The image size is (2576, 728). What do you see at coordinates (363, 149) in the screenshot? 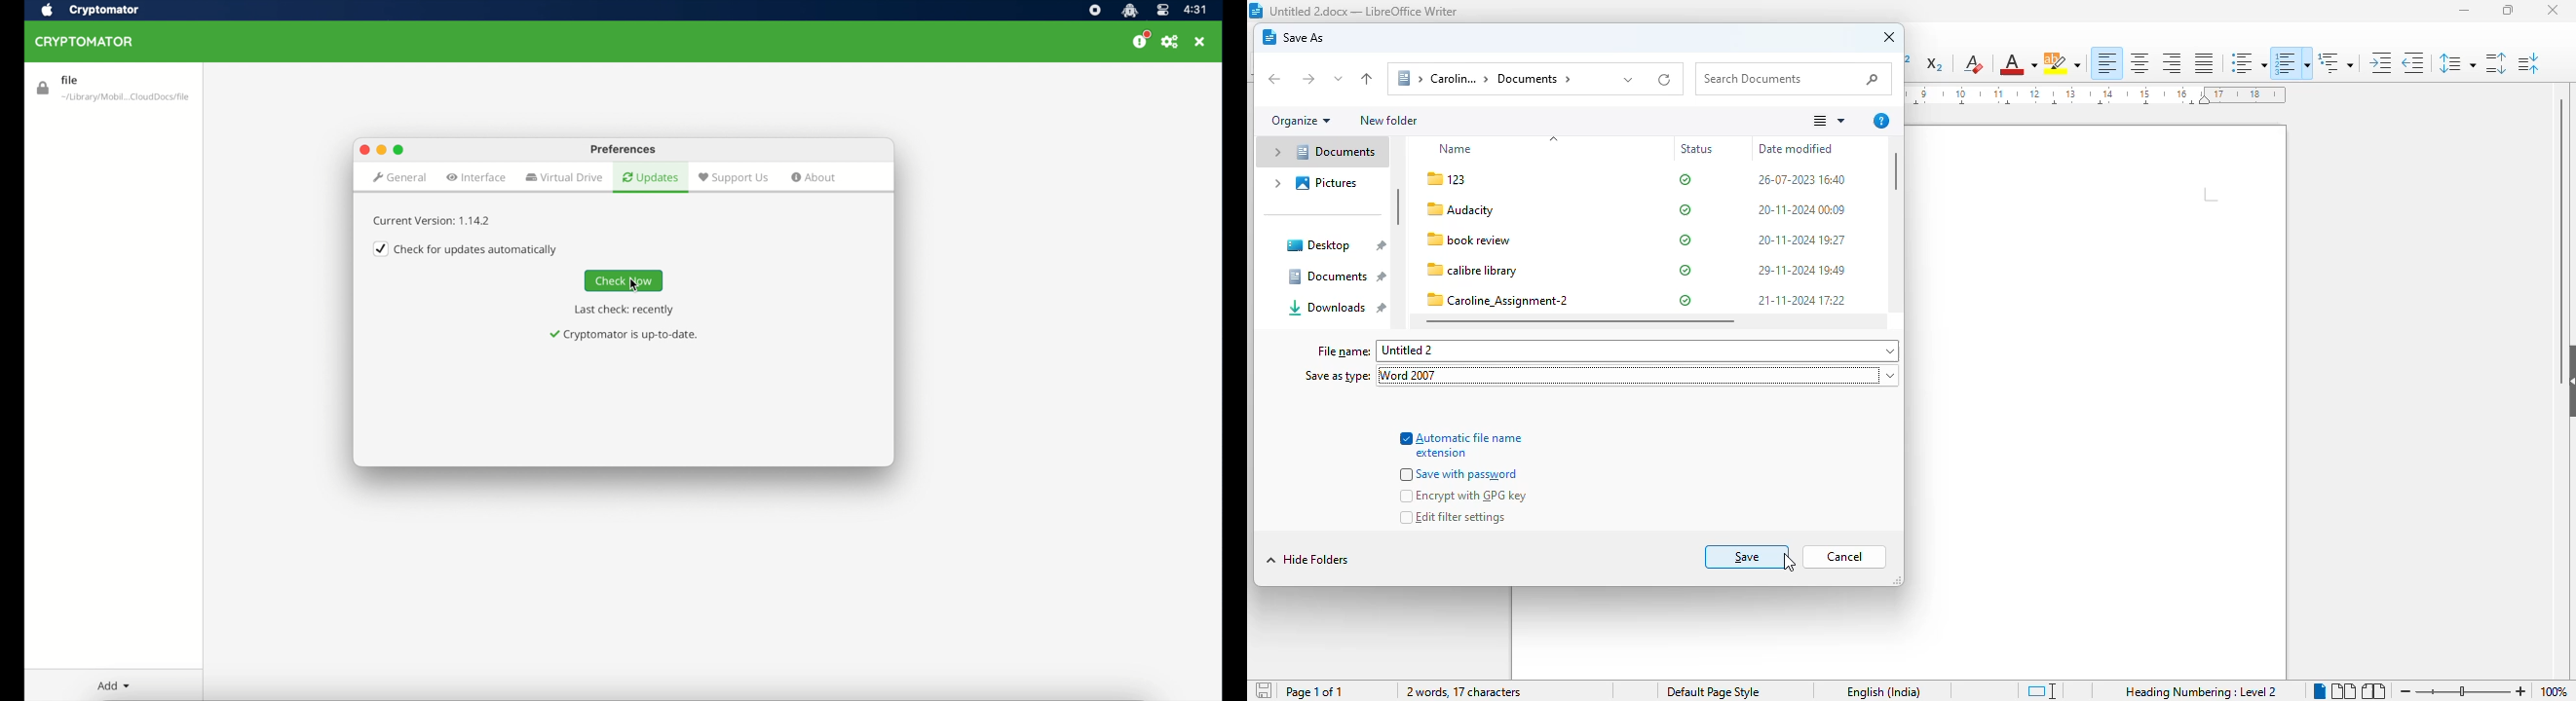
I see `close` at bounding box center [363, 149].